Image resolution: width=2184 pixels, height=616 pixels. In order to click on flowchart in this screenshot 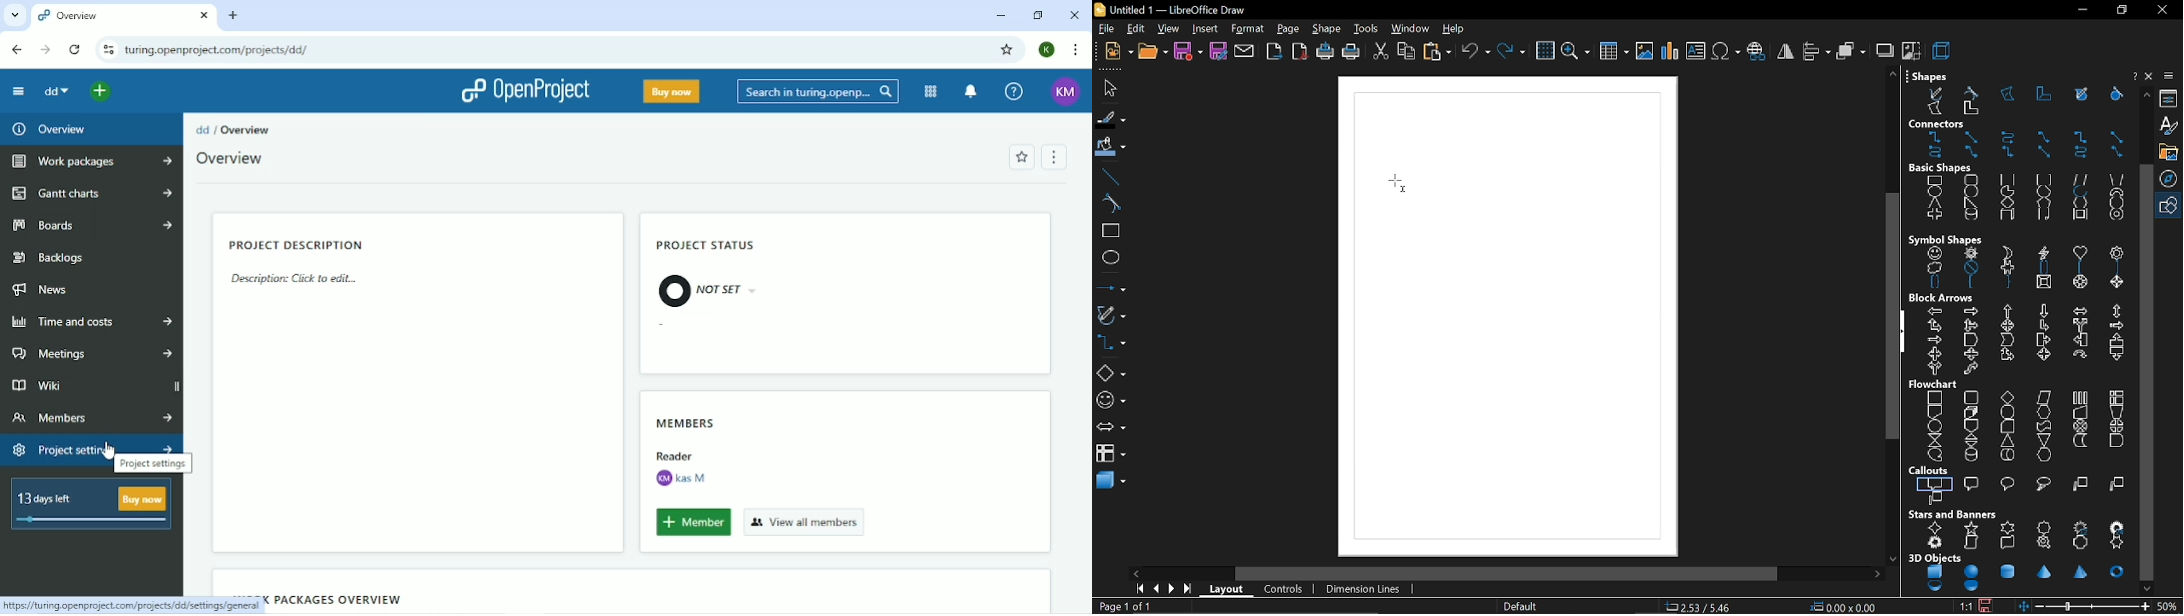, I will do `click(1111, 454)`.